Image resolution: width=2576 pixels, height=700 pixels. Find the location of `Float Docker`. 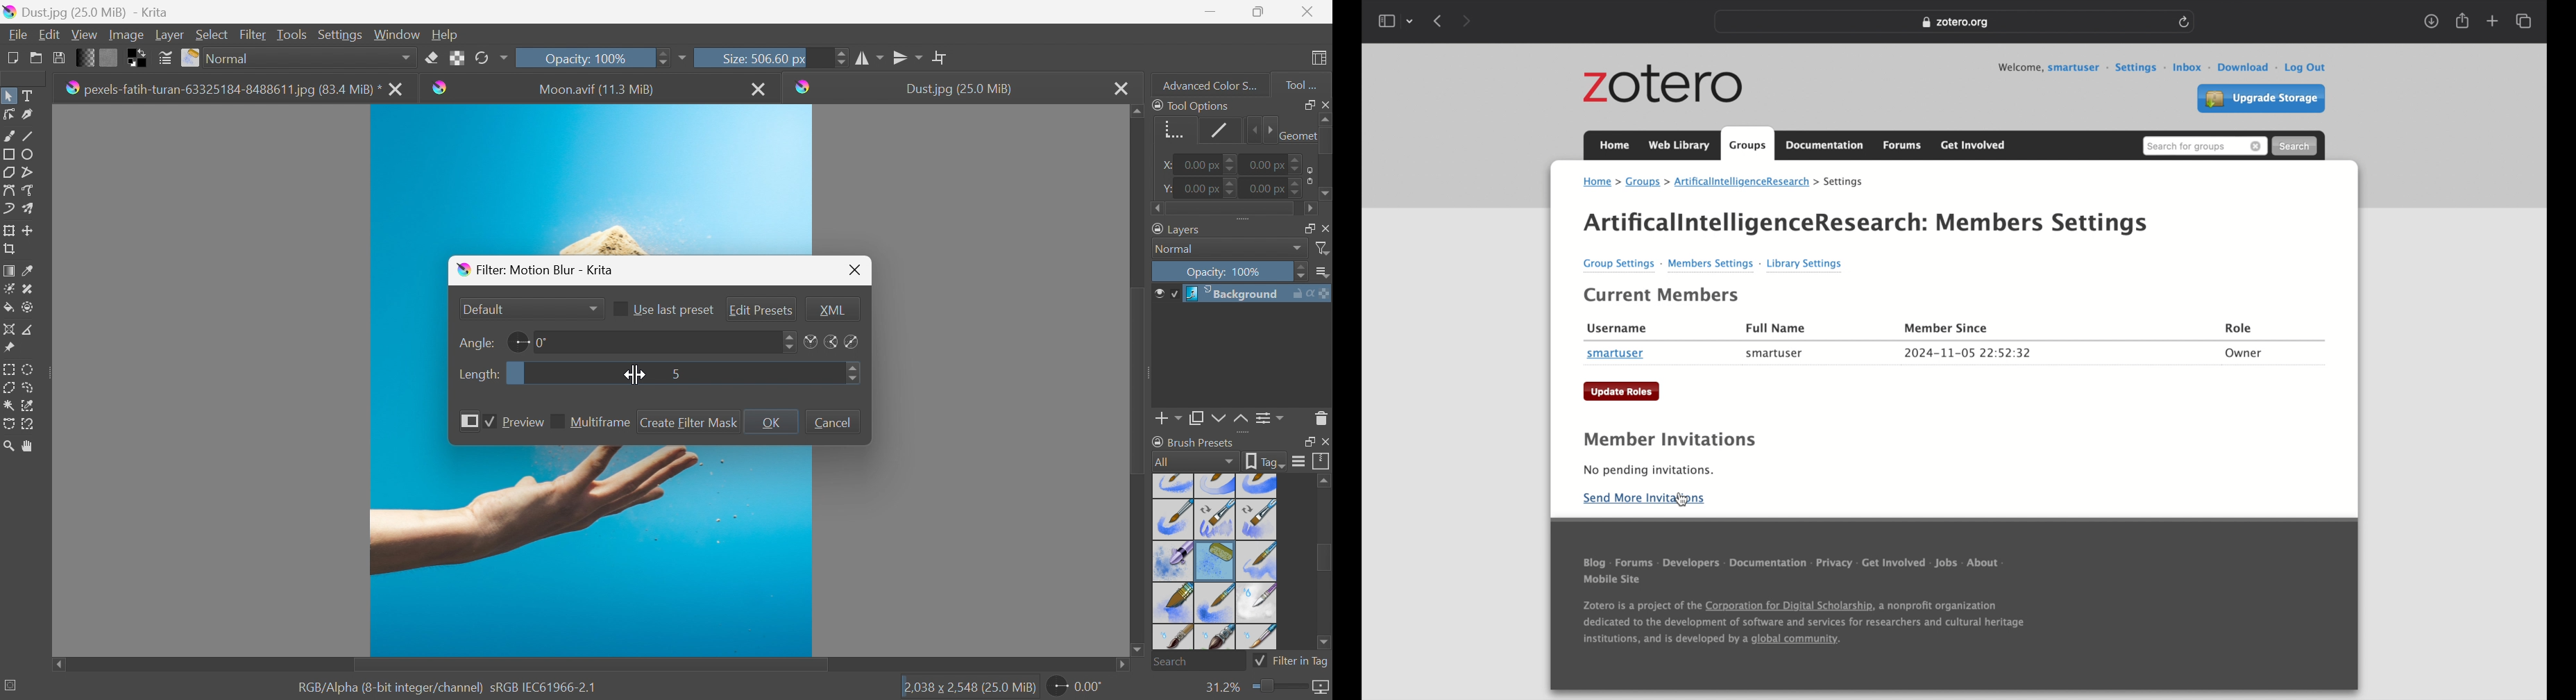

Float Docker is located at coordinates (1307, 104).